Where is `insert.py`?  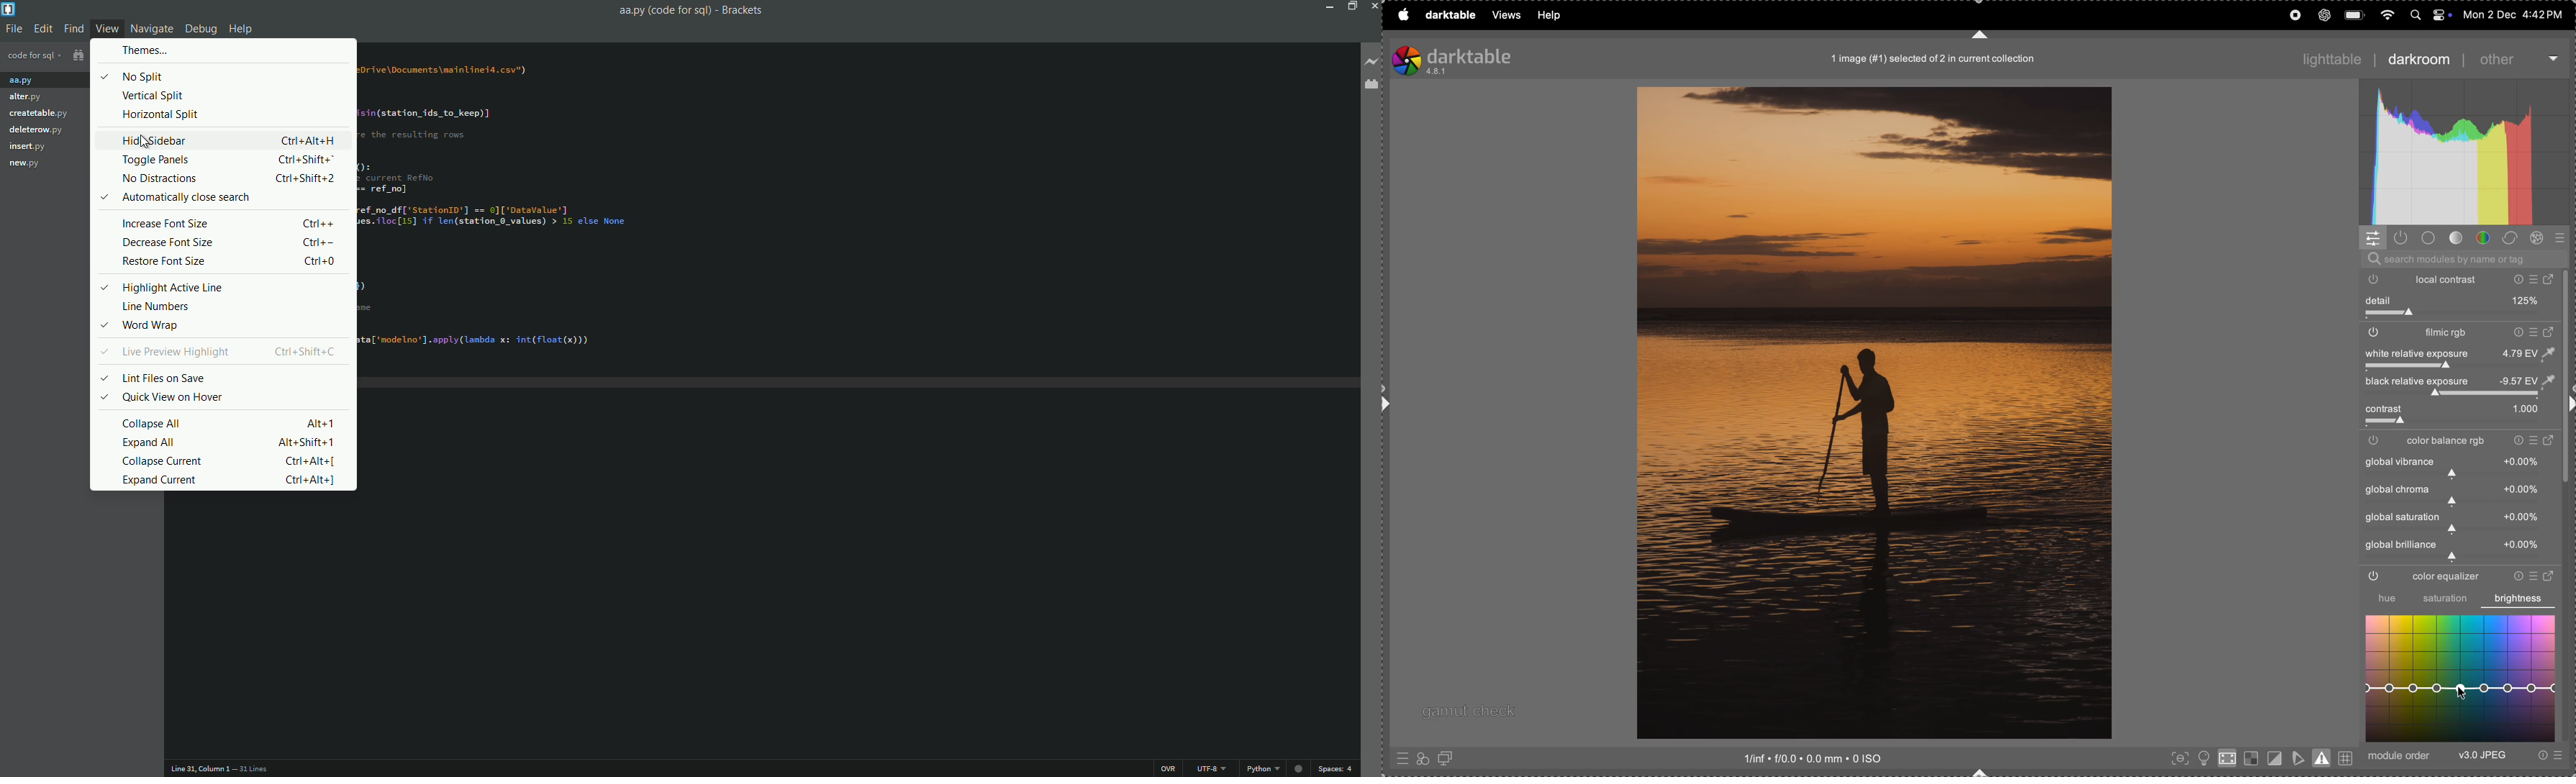
insert.py is located at coordinates (31, 147).